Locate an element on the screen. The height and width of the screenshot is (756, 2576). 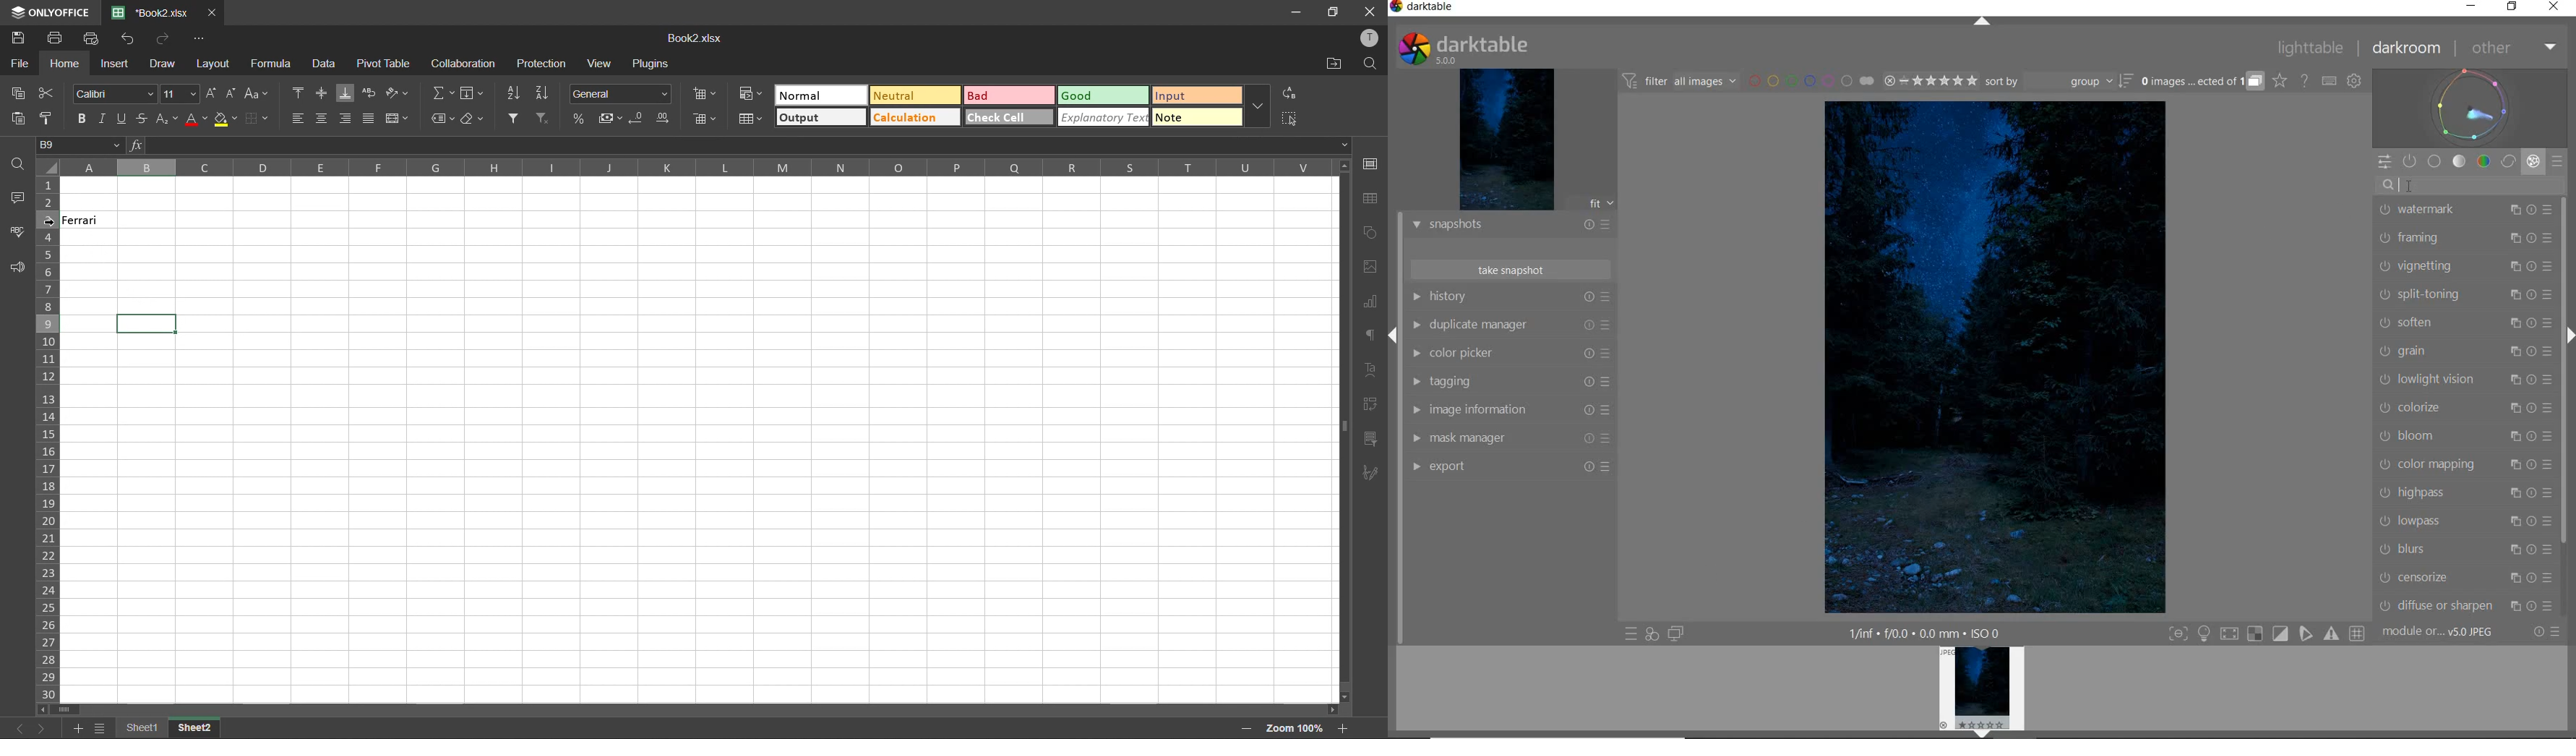
explanatory text is located at coordinates (1102, 119).